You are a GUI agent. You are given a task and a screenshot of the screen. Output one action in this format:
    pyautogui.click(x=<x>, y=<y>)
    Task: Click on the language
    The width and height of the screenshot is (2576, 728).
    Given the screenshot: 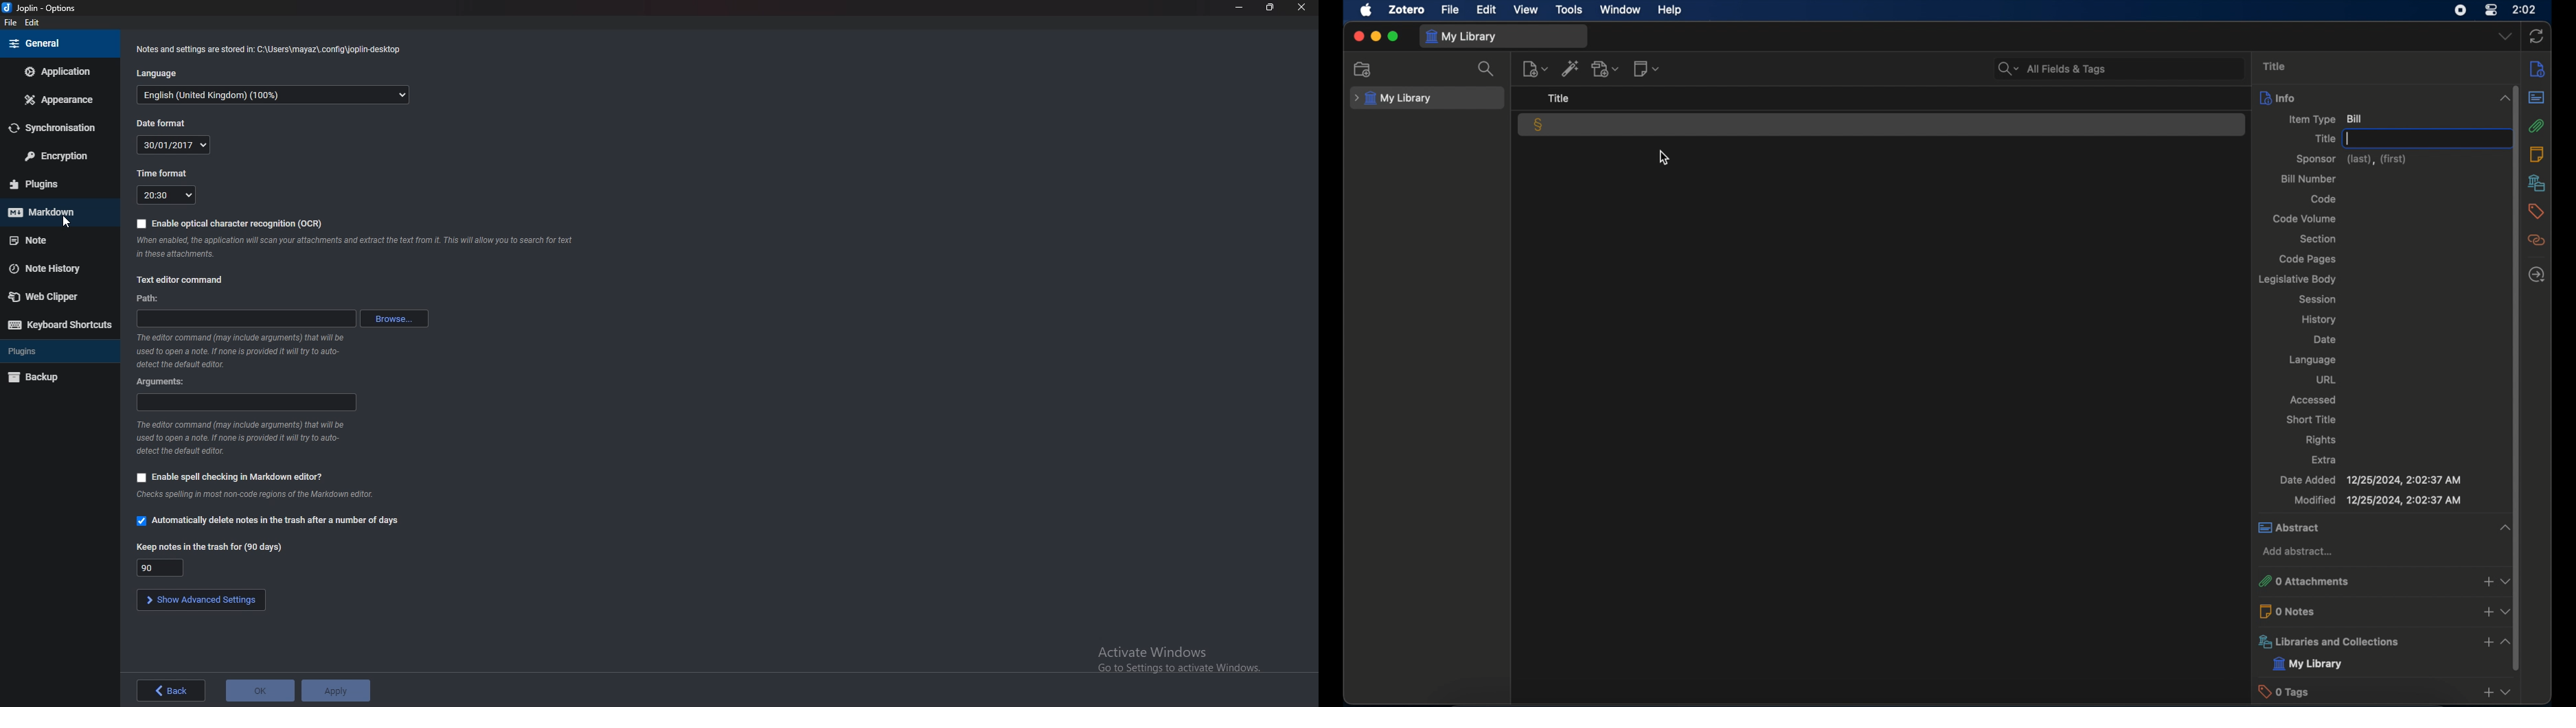 What is the action you would take?
    pyautogui.click(x=2312, y=361)
    